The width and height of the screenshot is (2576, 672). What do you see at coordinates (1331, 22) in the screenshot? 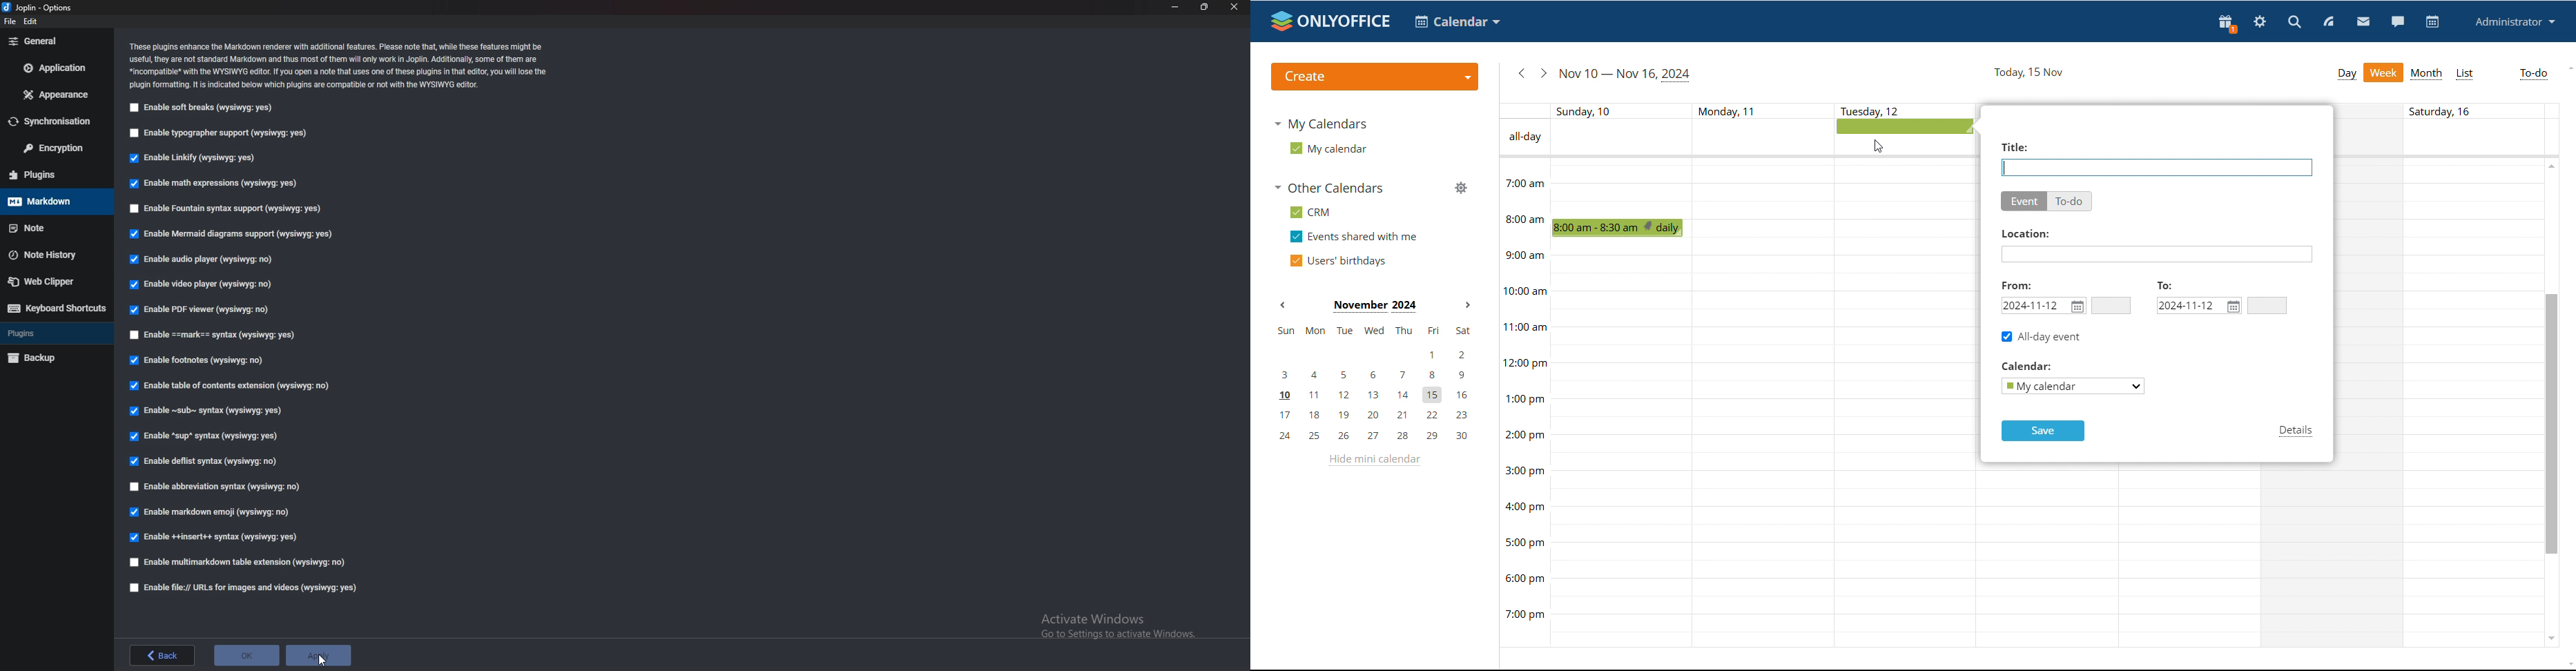
I see `logo` at bounding box center [1331, 22].